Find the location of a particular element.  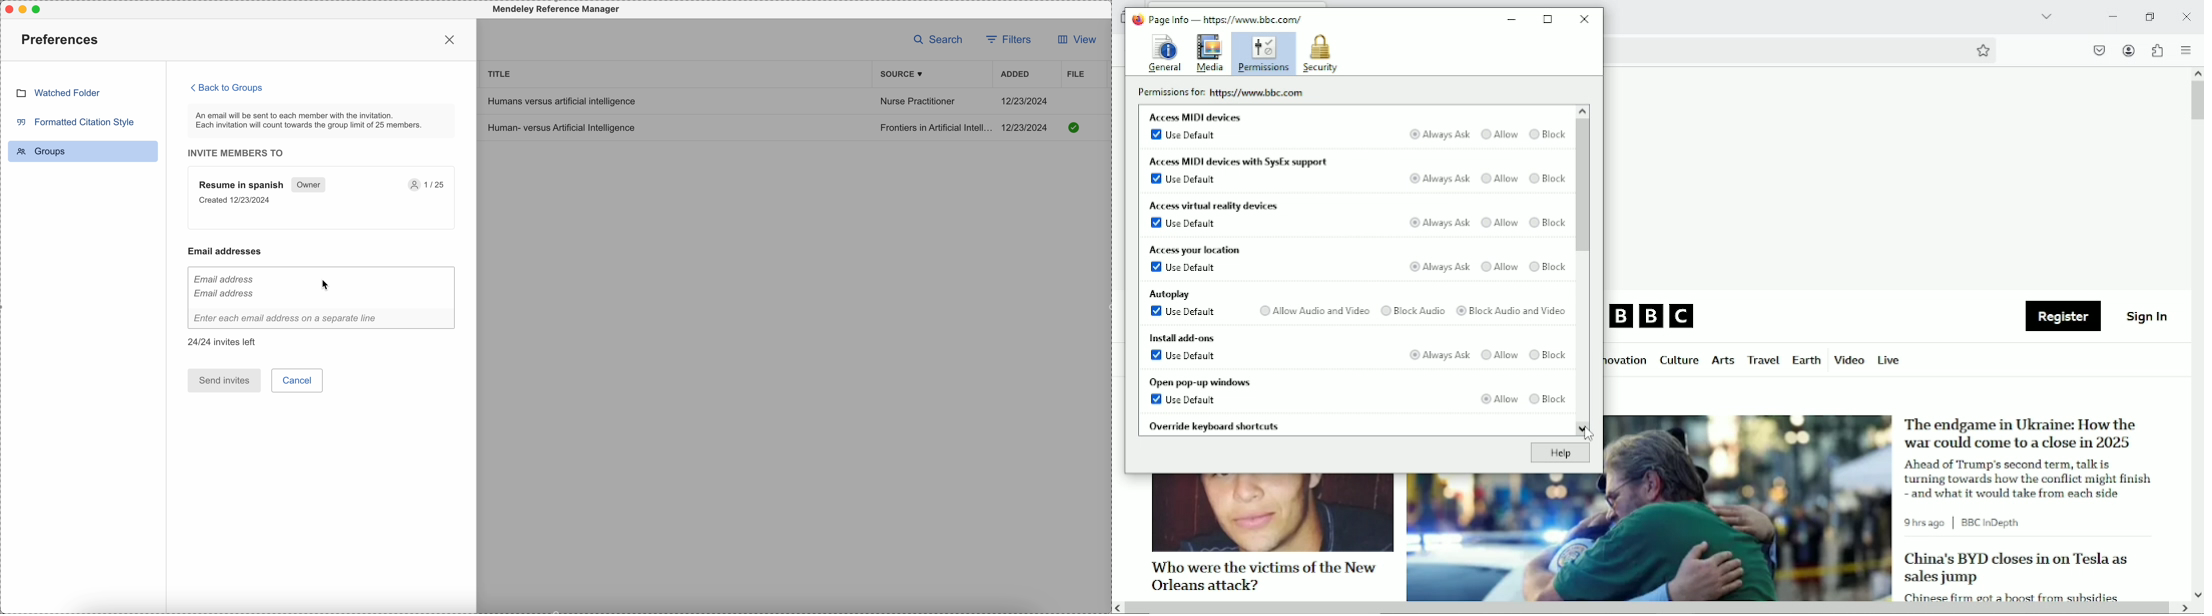

preferences is located at coordinates (62, 39).